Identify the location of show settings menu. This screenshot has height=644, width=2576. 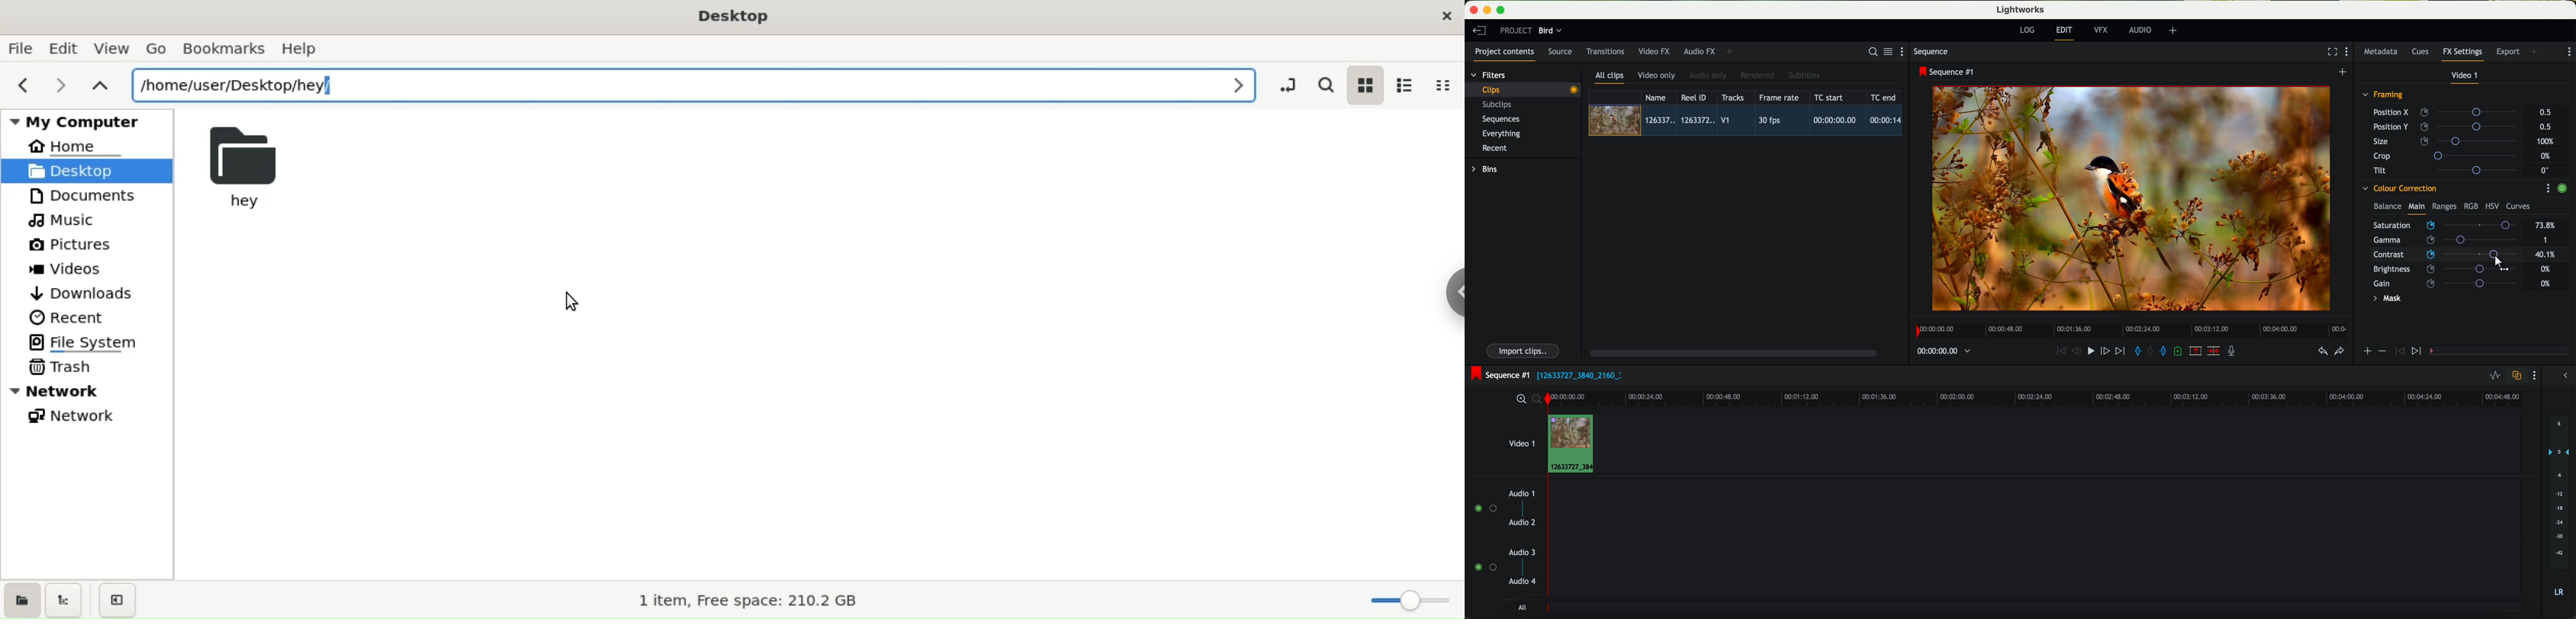
(2349, 53).